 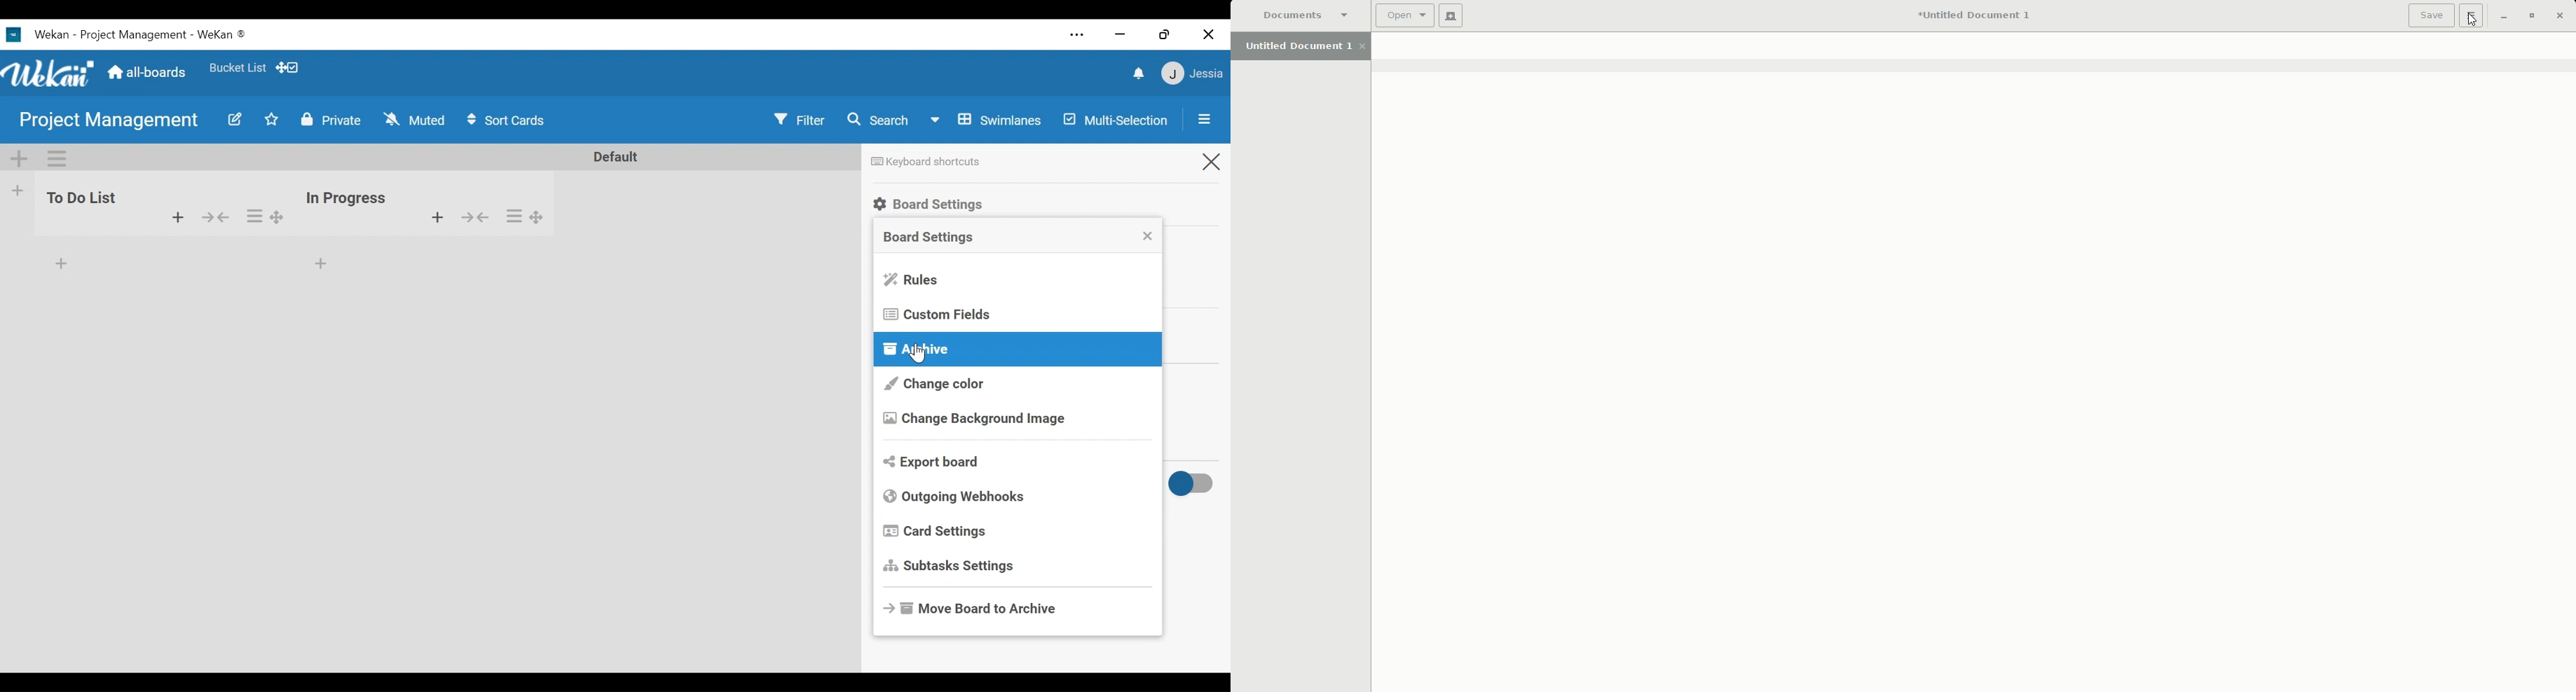 What do you see at coordinates (321, 267) in the screenshot?
I see `add` at bounding box center [321, 267].